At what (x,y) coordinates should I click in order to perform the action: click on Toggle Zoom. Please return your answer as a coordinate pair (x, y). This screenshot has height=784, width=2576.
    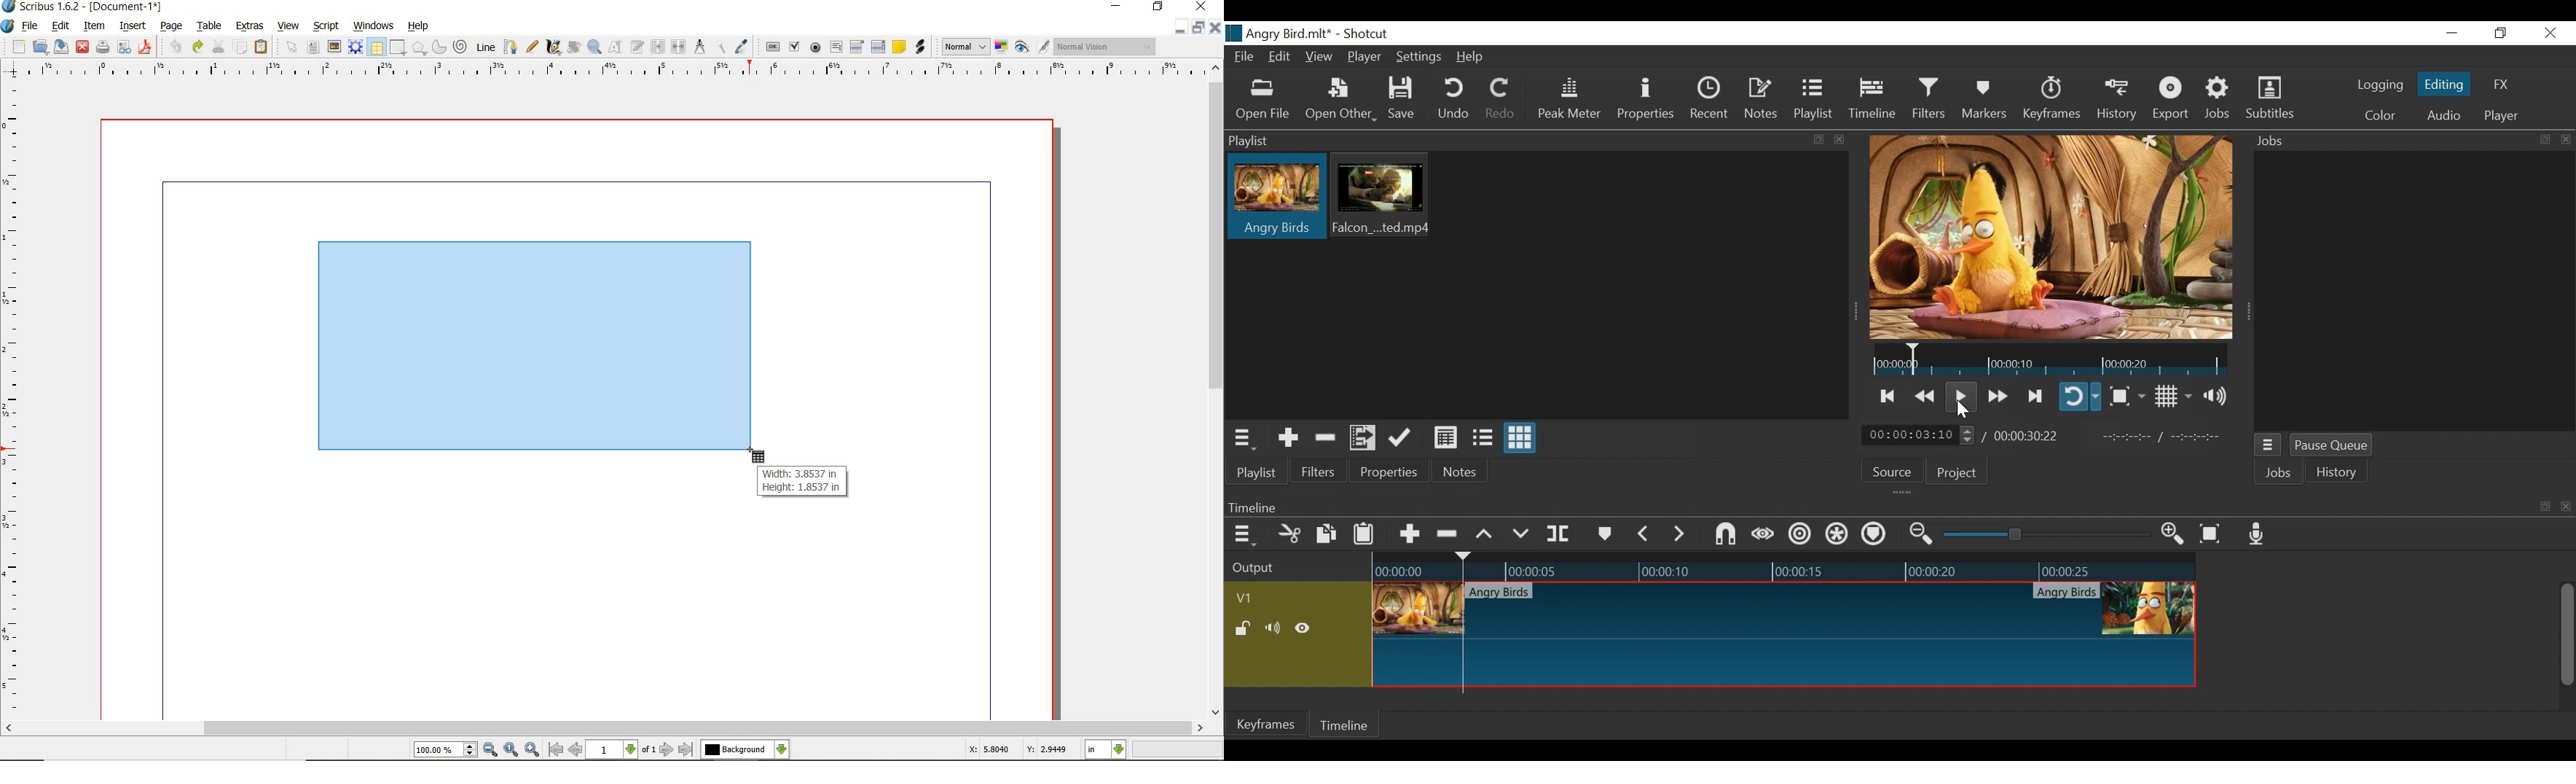
    Looking at the image, I should click on (2127, 396).